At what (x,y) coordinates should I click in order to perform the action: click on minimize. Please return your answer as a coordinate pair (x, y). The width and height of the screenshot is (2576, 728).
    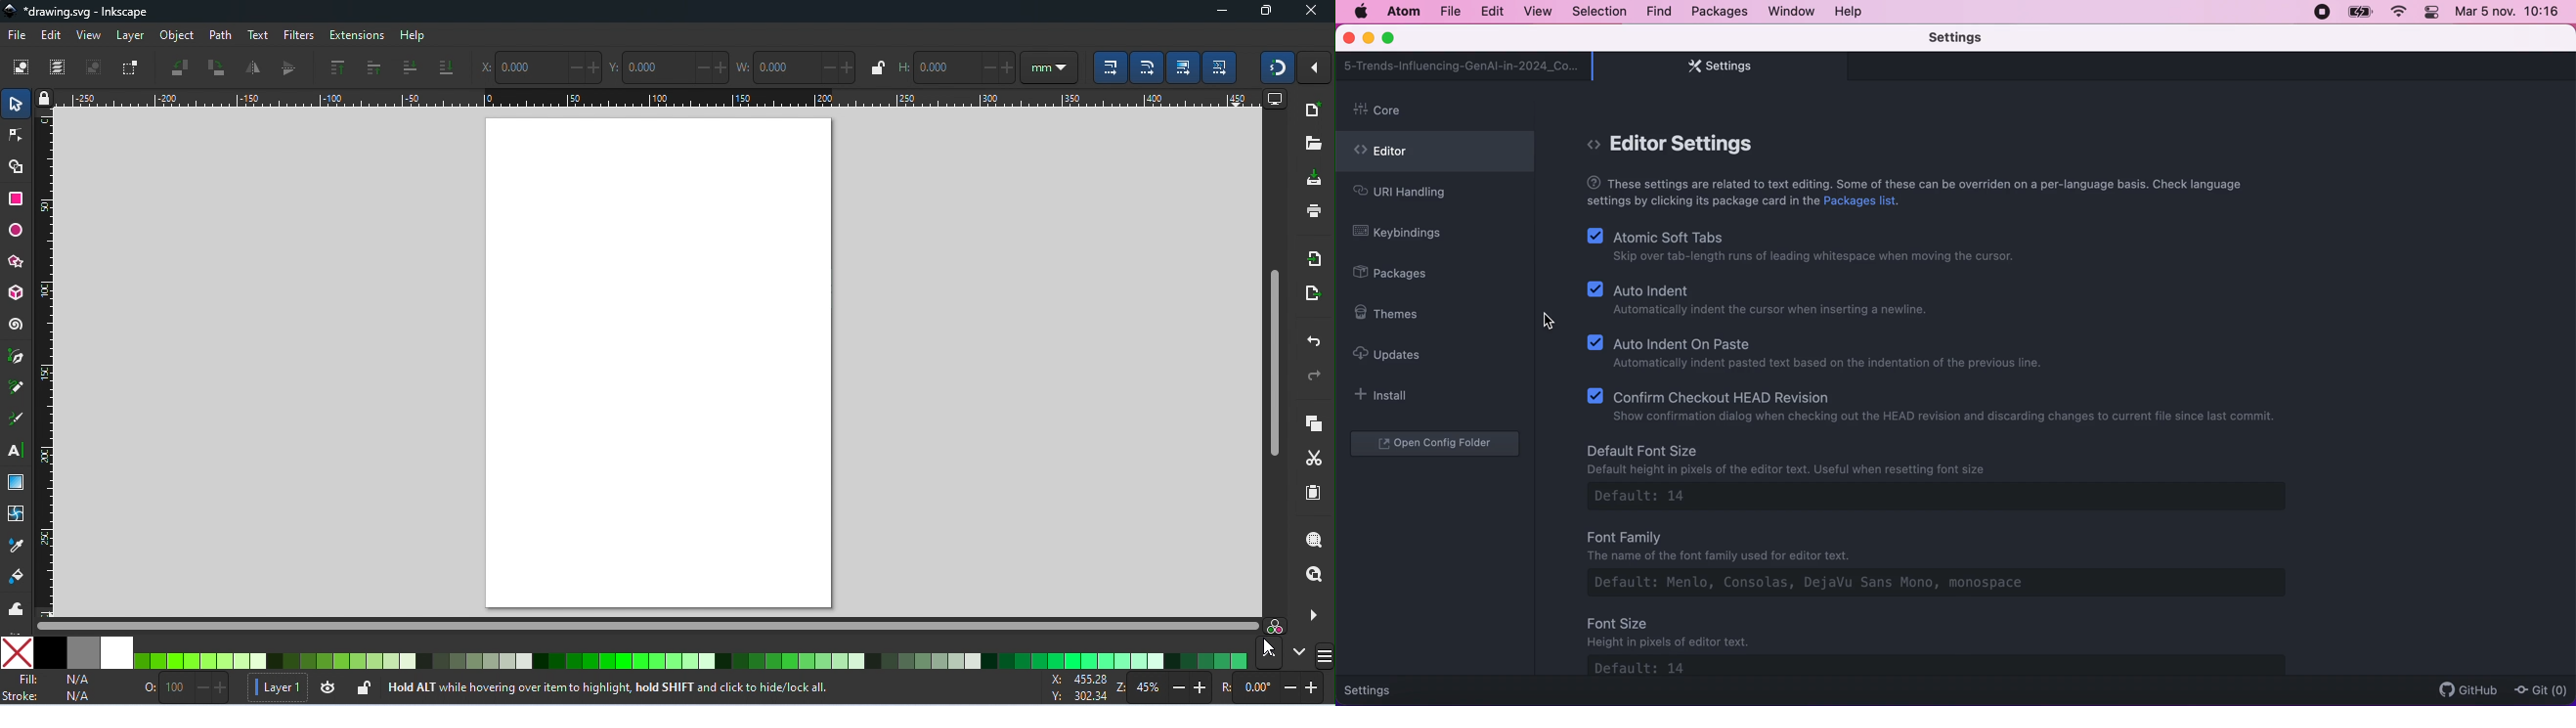
    Looking at the image, I should click on (1368, 39).